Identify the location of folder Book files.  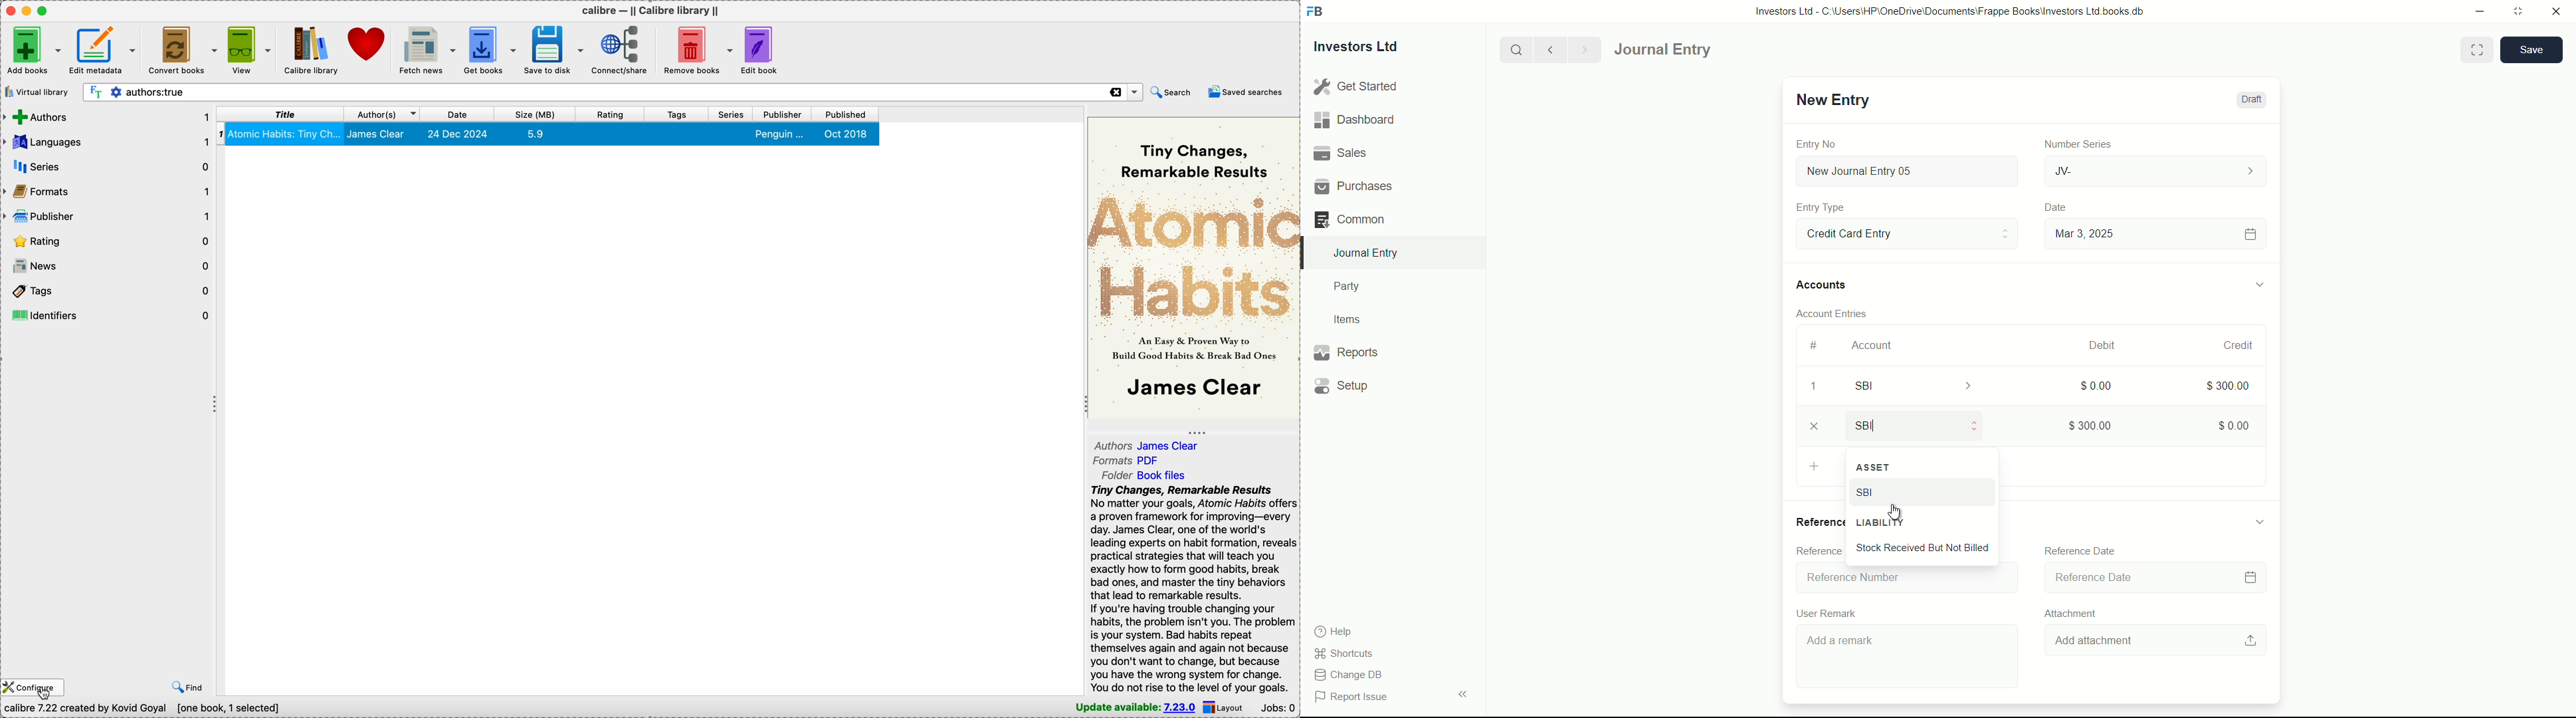
(1143, 476).